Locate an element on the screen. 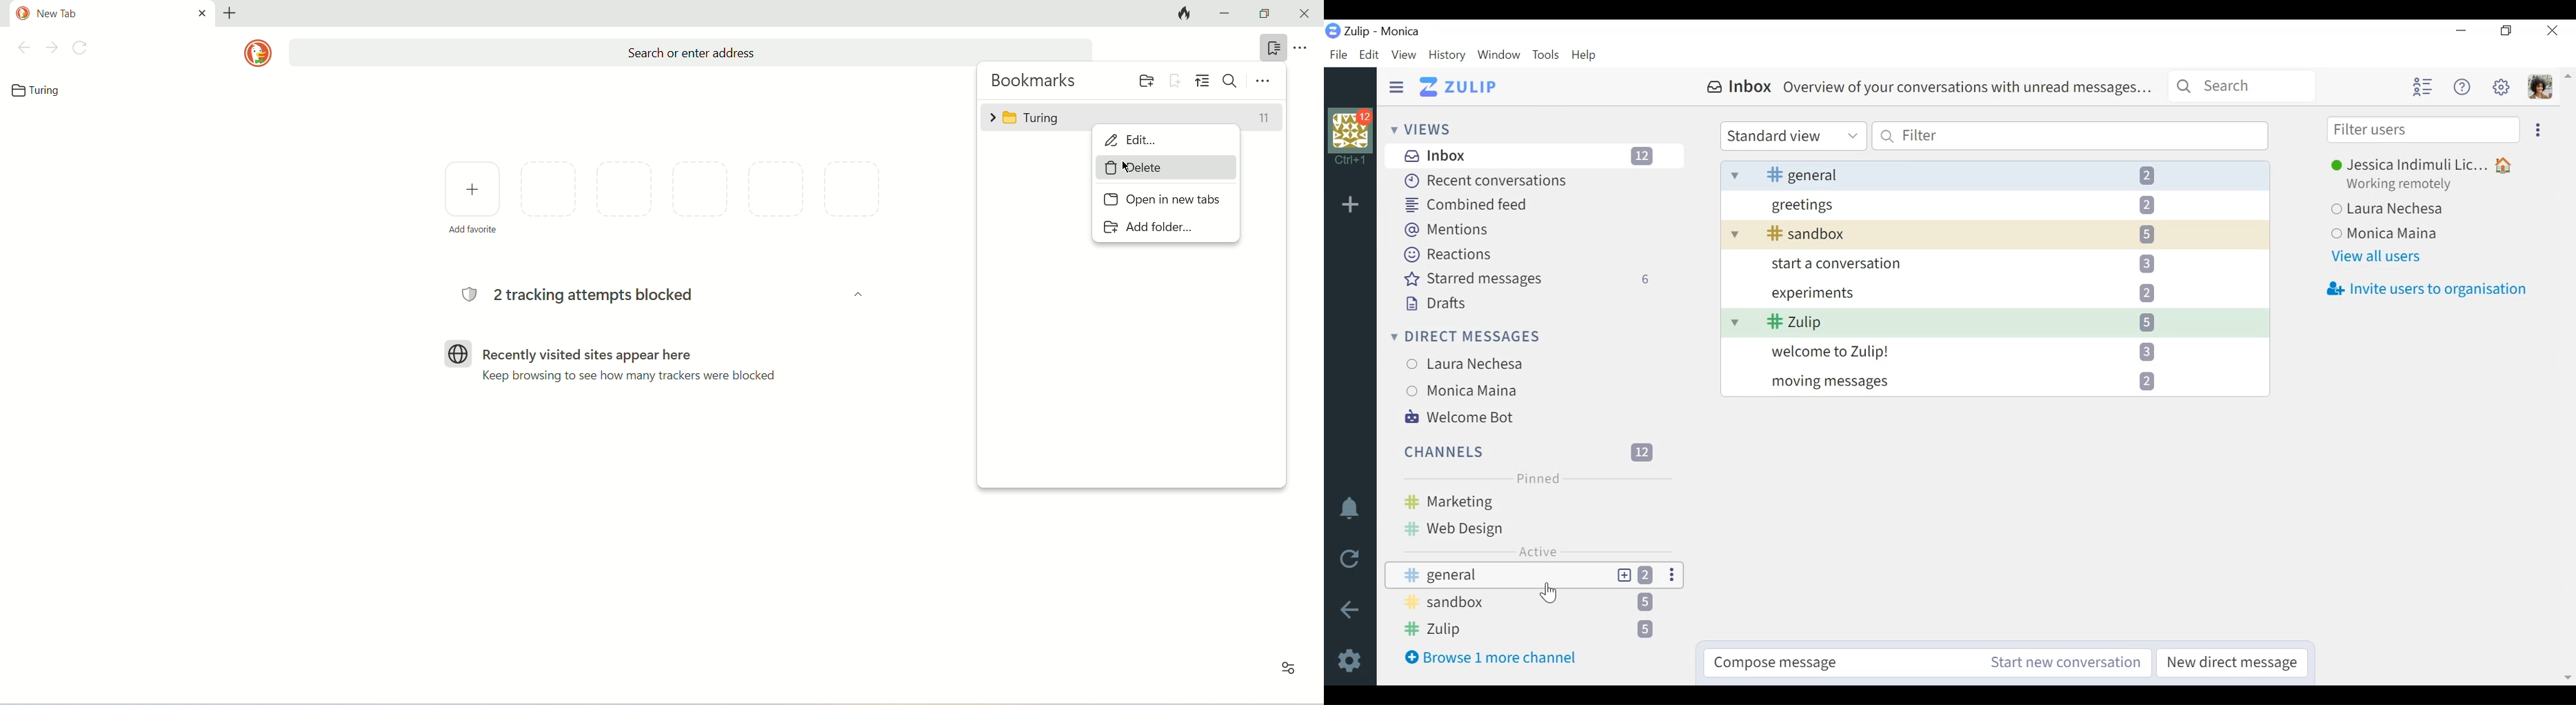 This screenshot has height=728, width=2576. Ctrl + 1 is located at coordinates (1351, 162).